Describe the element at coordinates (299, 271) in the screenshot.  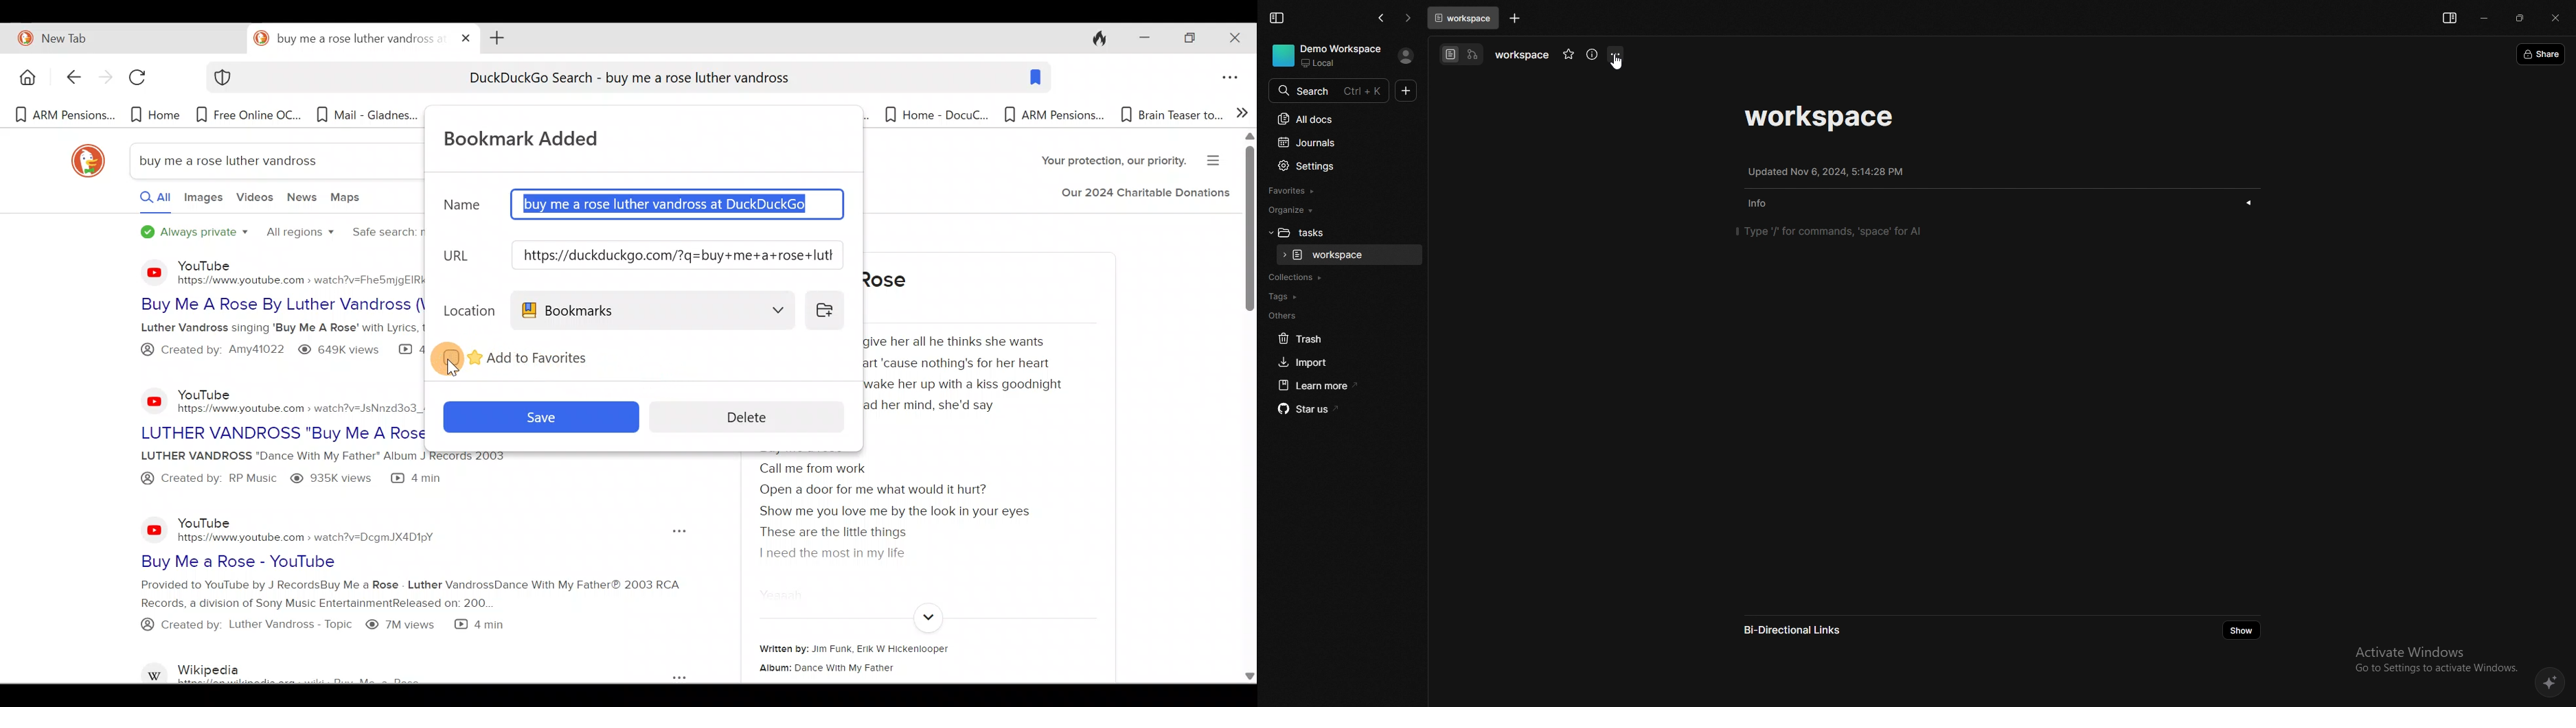
I see `YouTube - https://www.youtube.com » watch?v=Fhe5mjgEIRk` at that location.